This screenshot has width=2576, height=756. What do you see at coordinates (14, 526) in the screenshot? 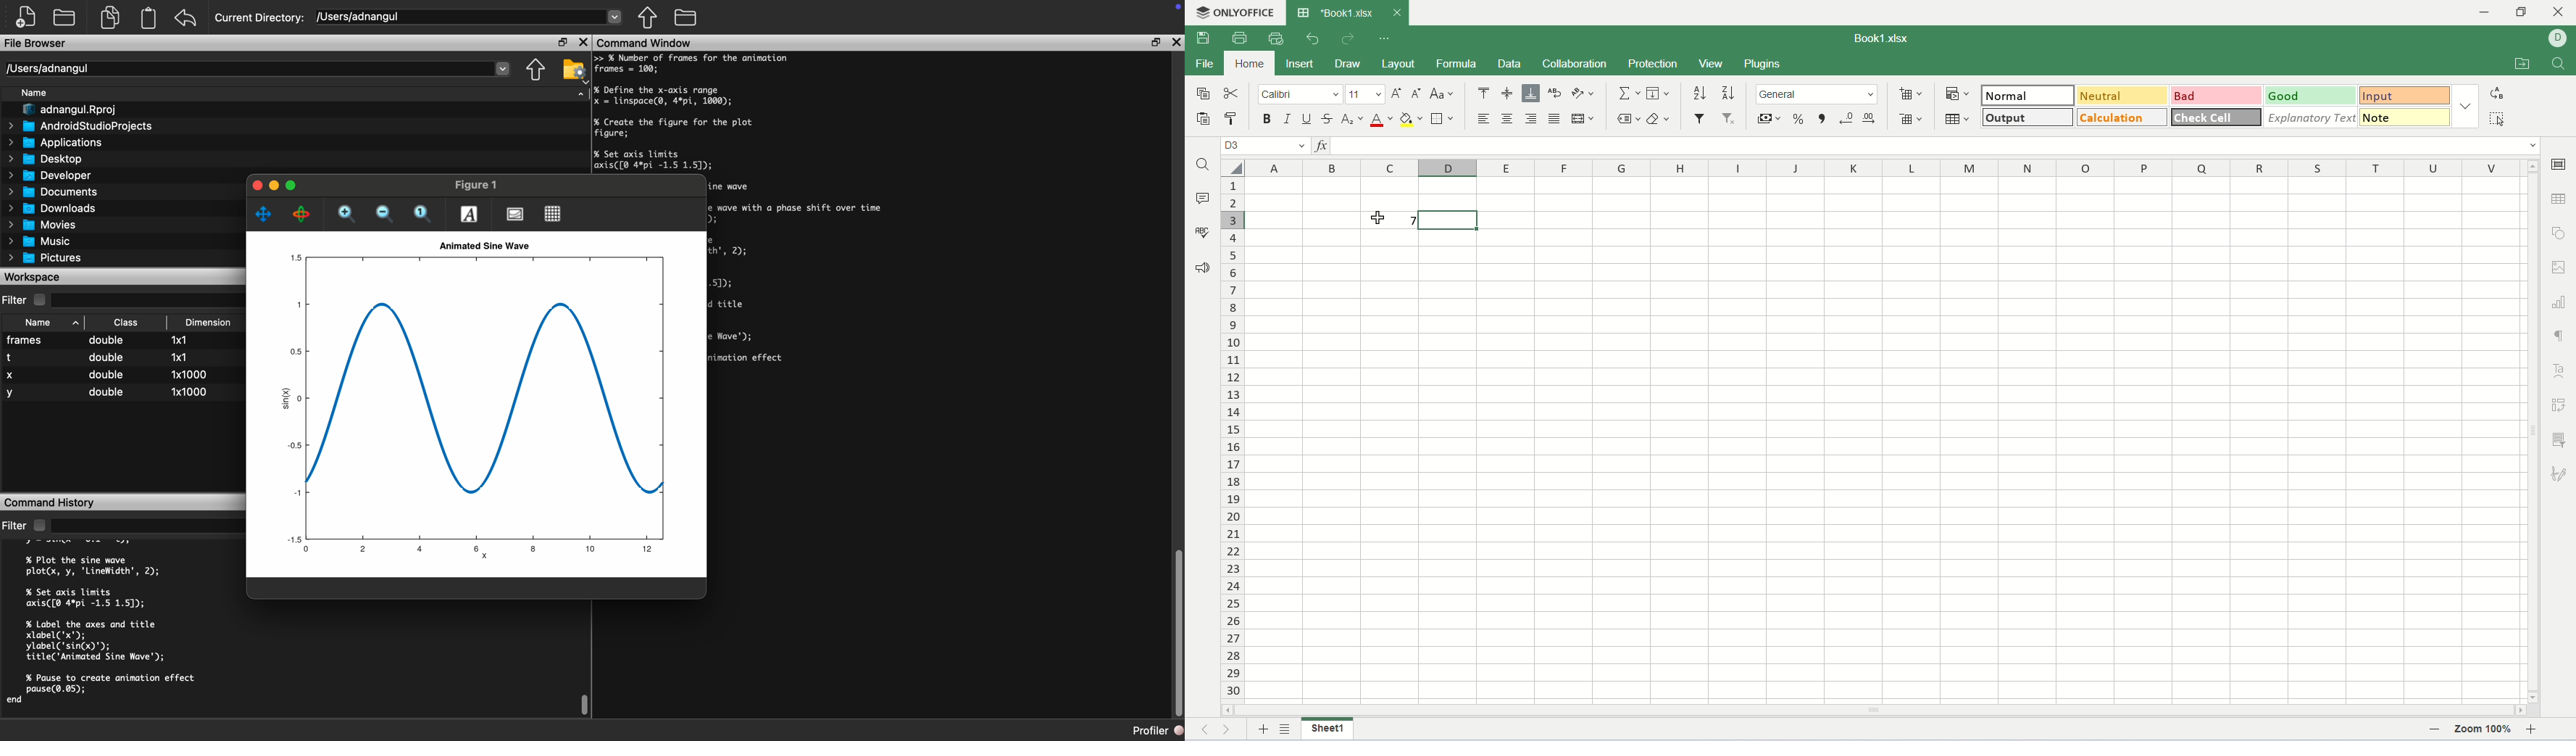
I see `Filter` at bounding box center [14, 526].